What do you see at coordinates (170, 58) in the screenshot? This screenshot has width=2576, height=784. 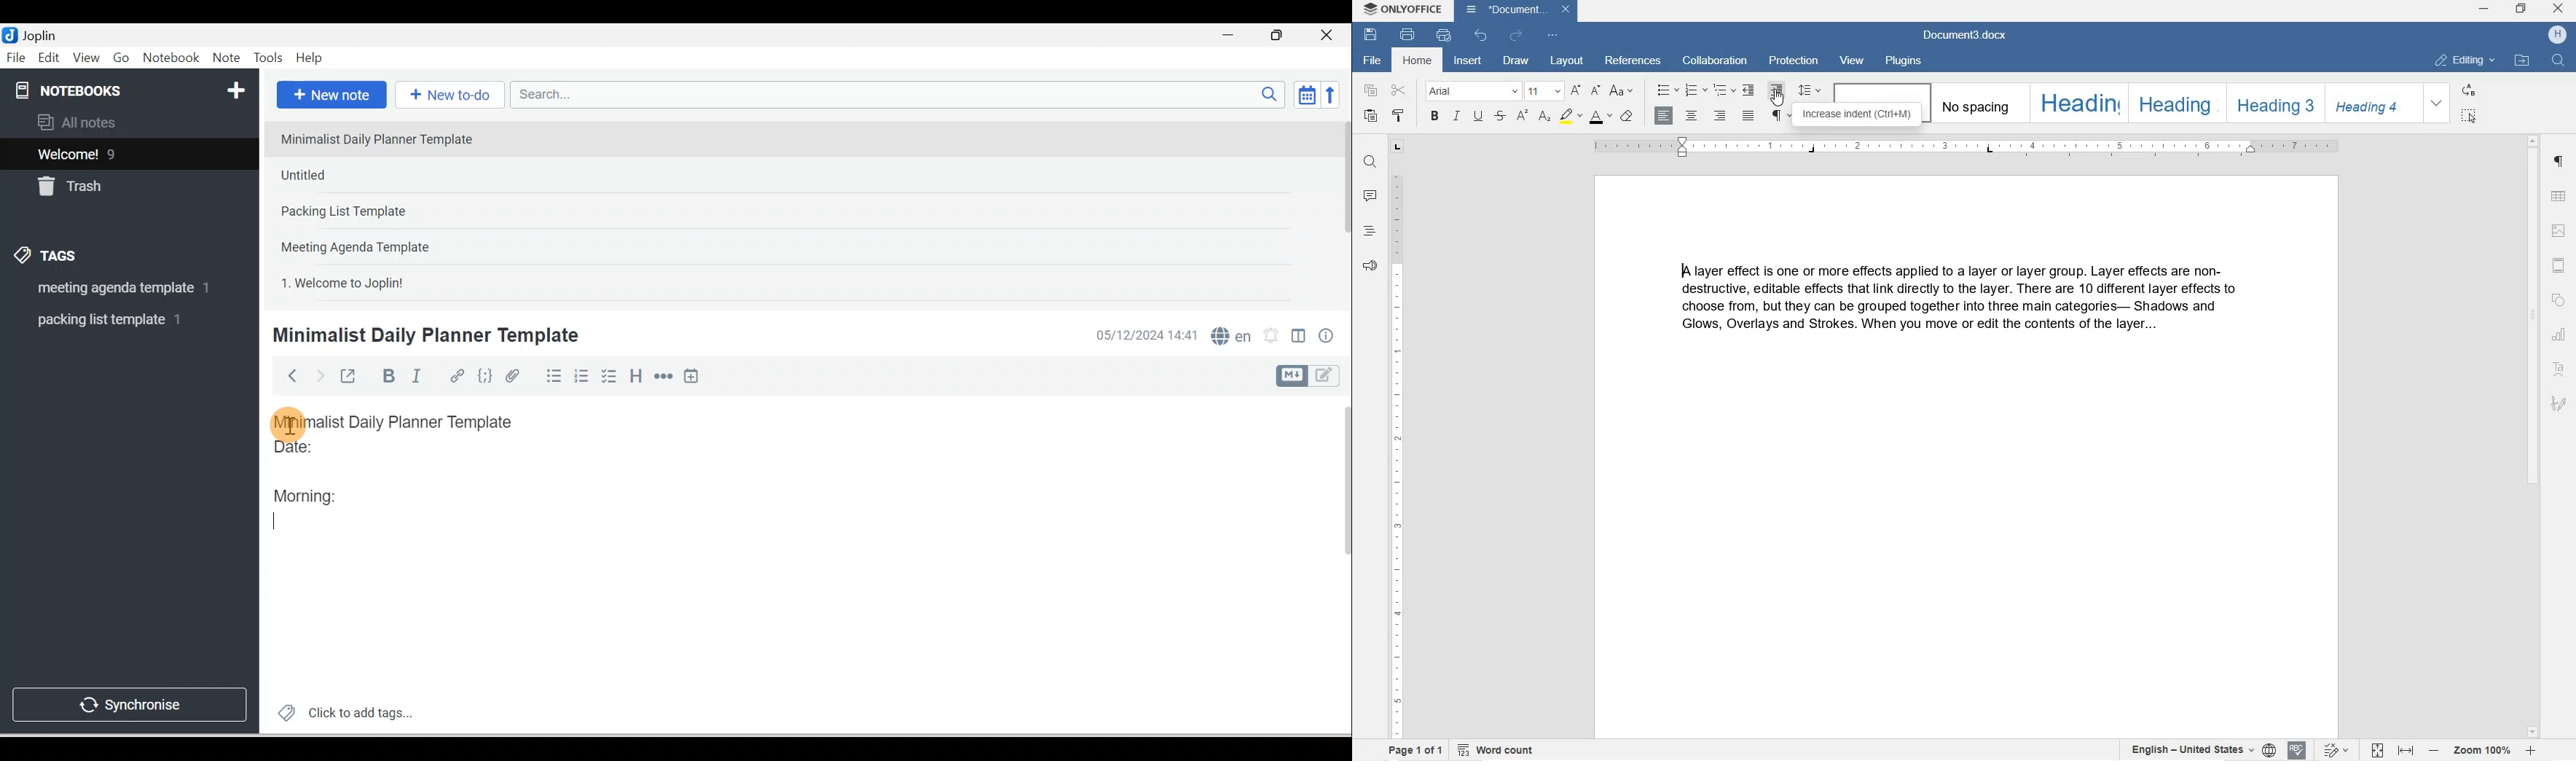 I see `Notebook` at bounding box center [170, 58].